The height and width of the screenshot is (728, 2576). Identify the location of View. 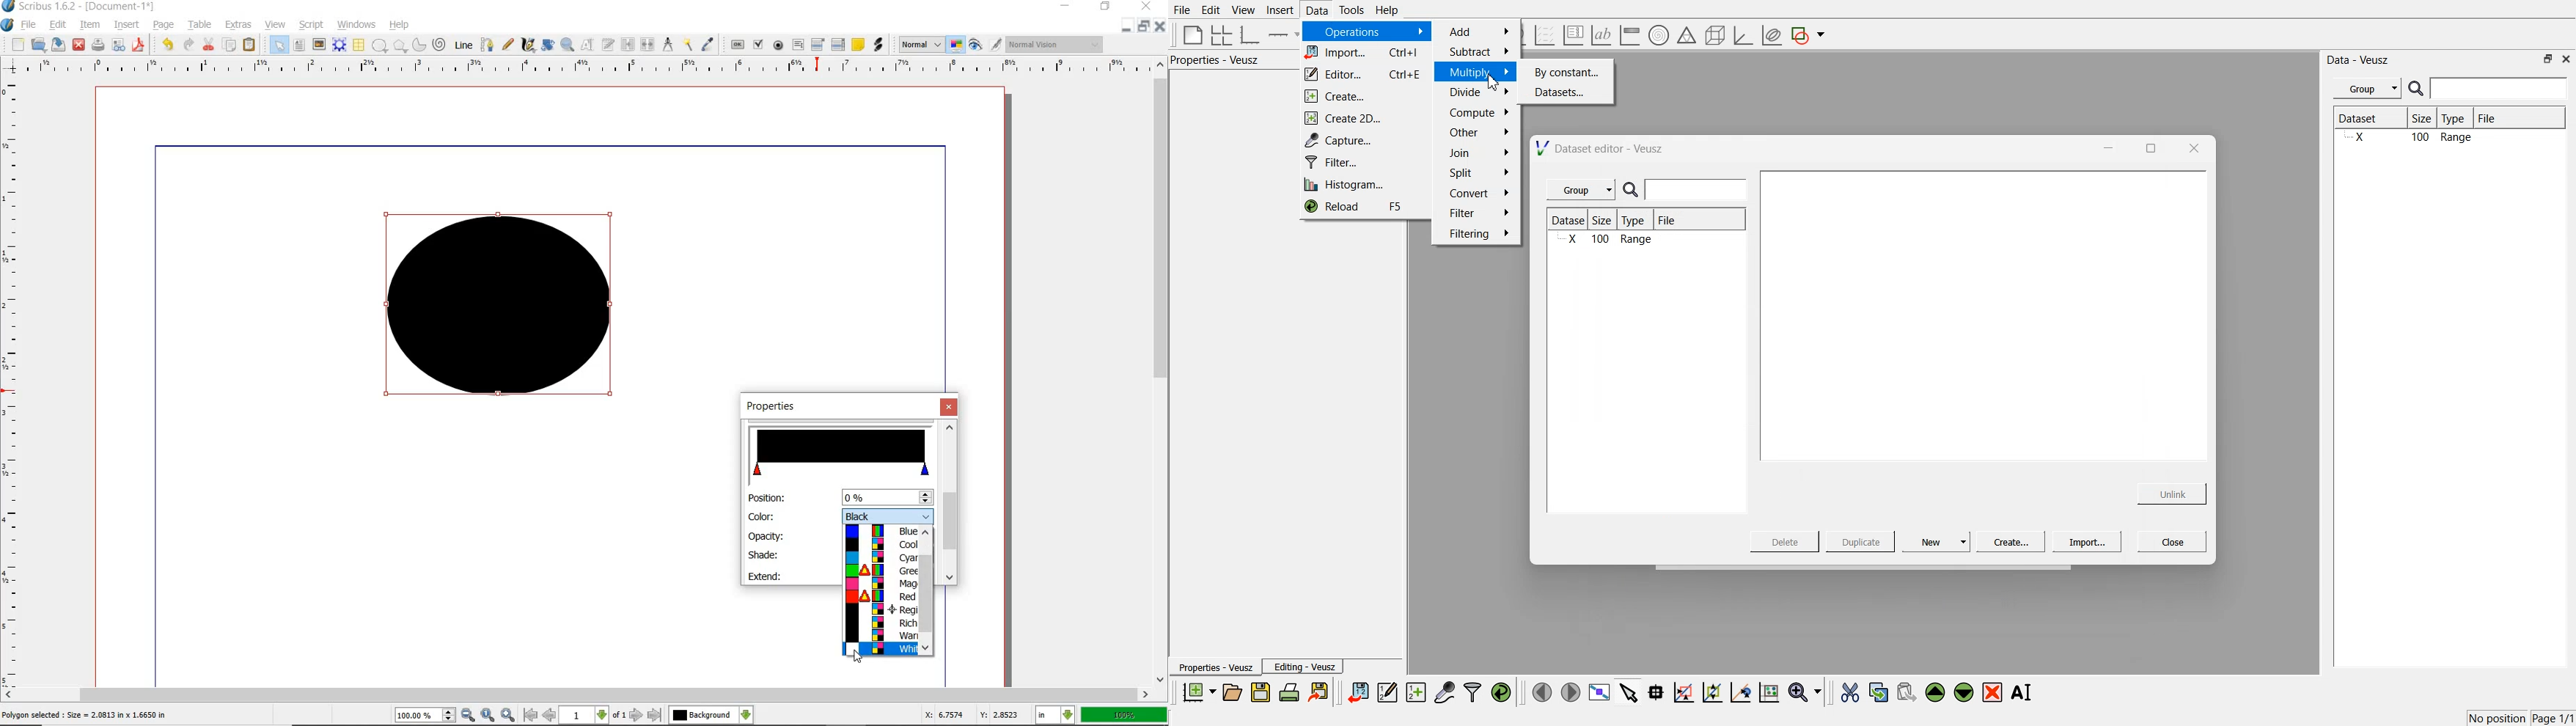
(1242, 10).